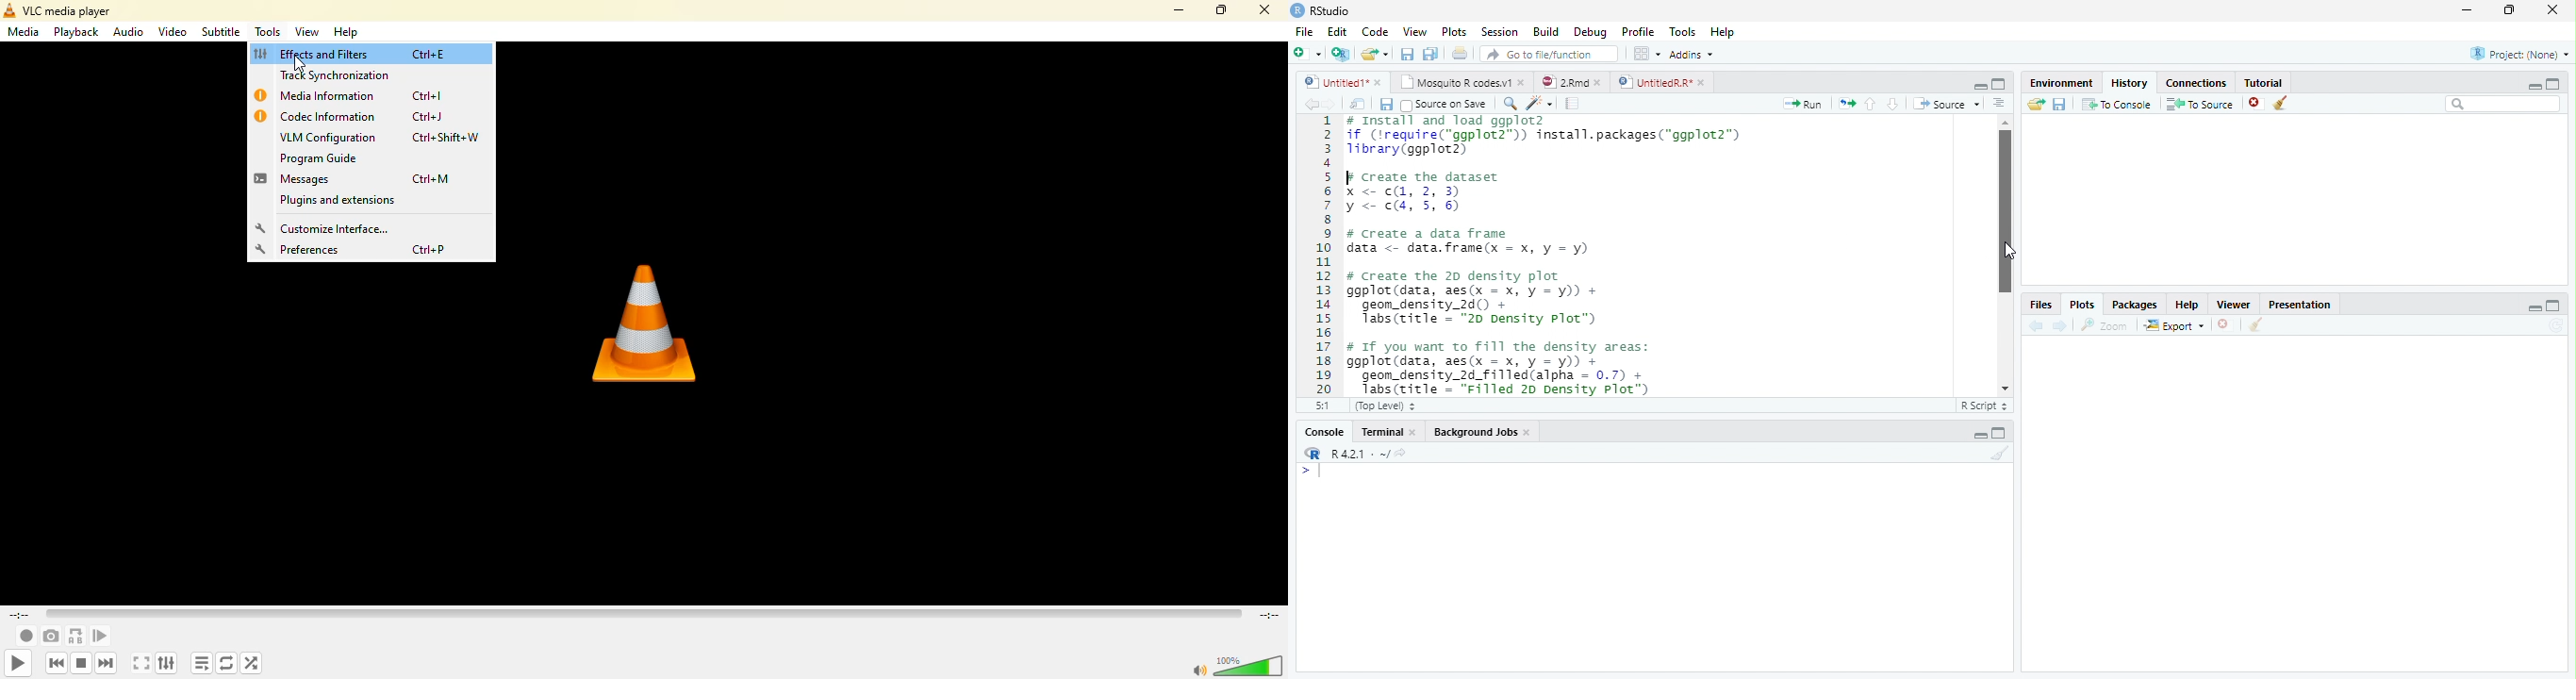 This screenshot has height=700, width=2576. I want to click on Connections, so click(2197, 84).